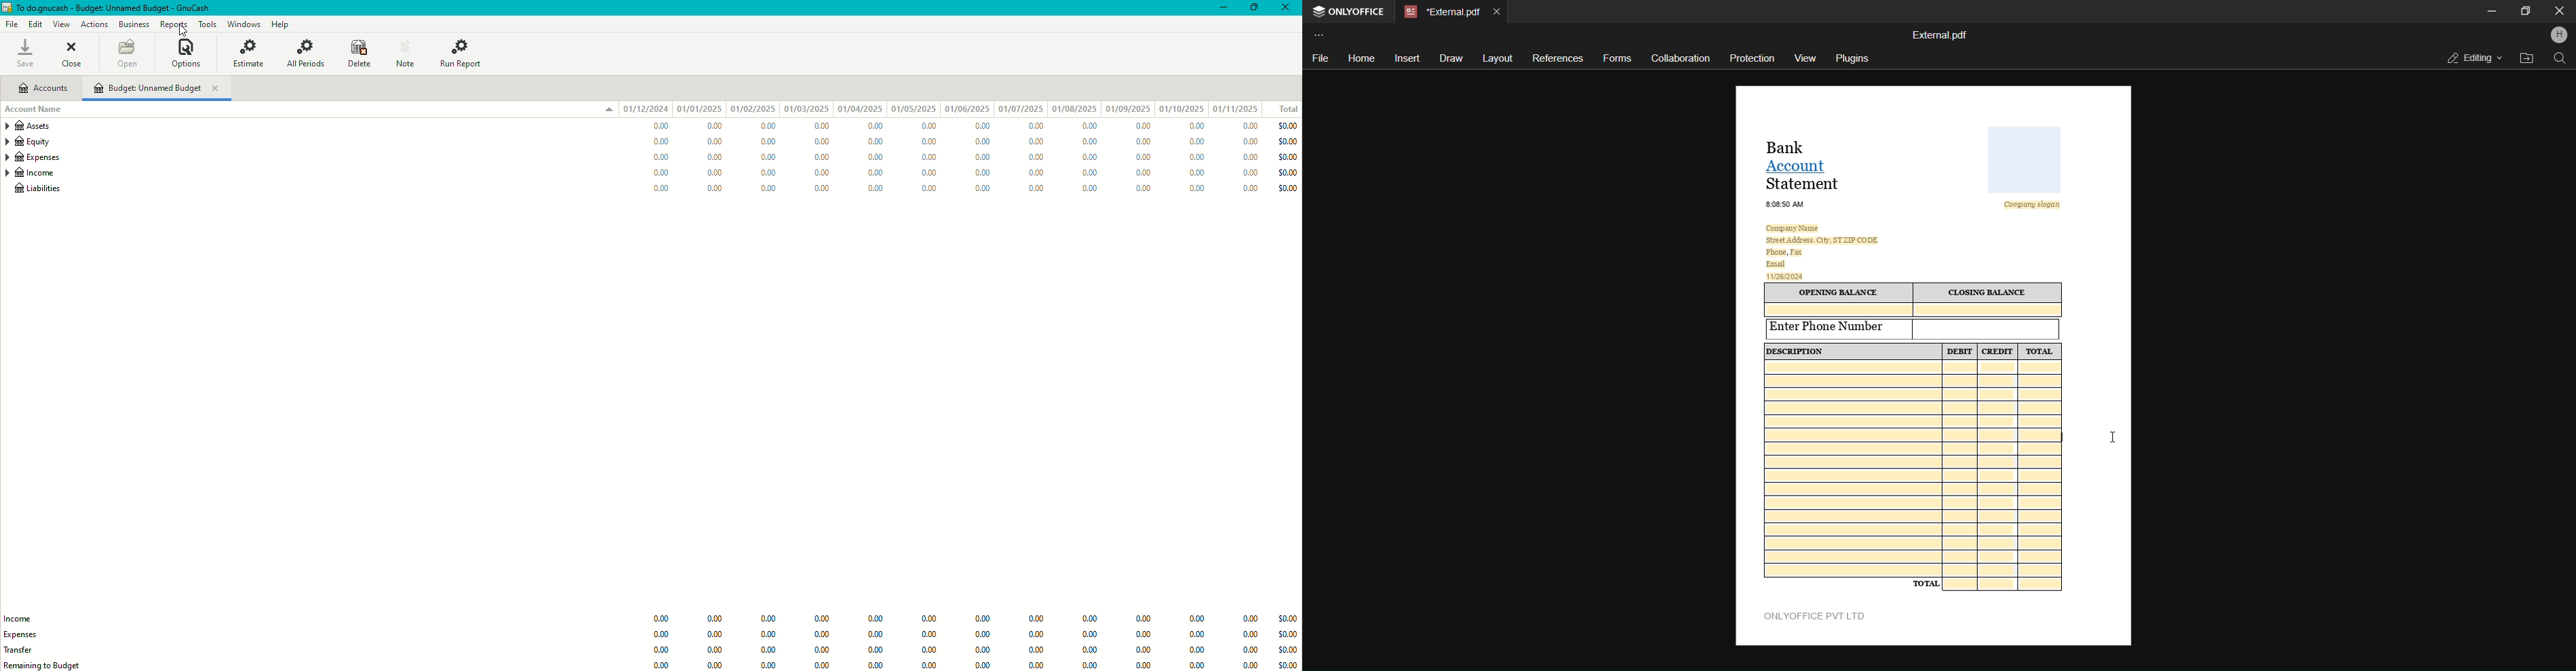  What do you see at coordinates (1940, 34) in the screenshot?
I see `file name` at bounding box center [1940, 34].